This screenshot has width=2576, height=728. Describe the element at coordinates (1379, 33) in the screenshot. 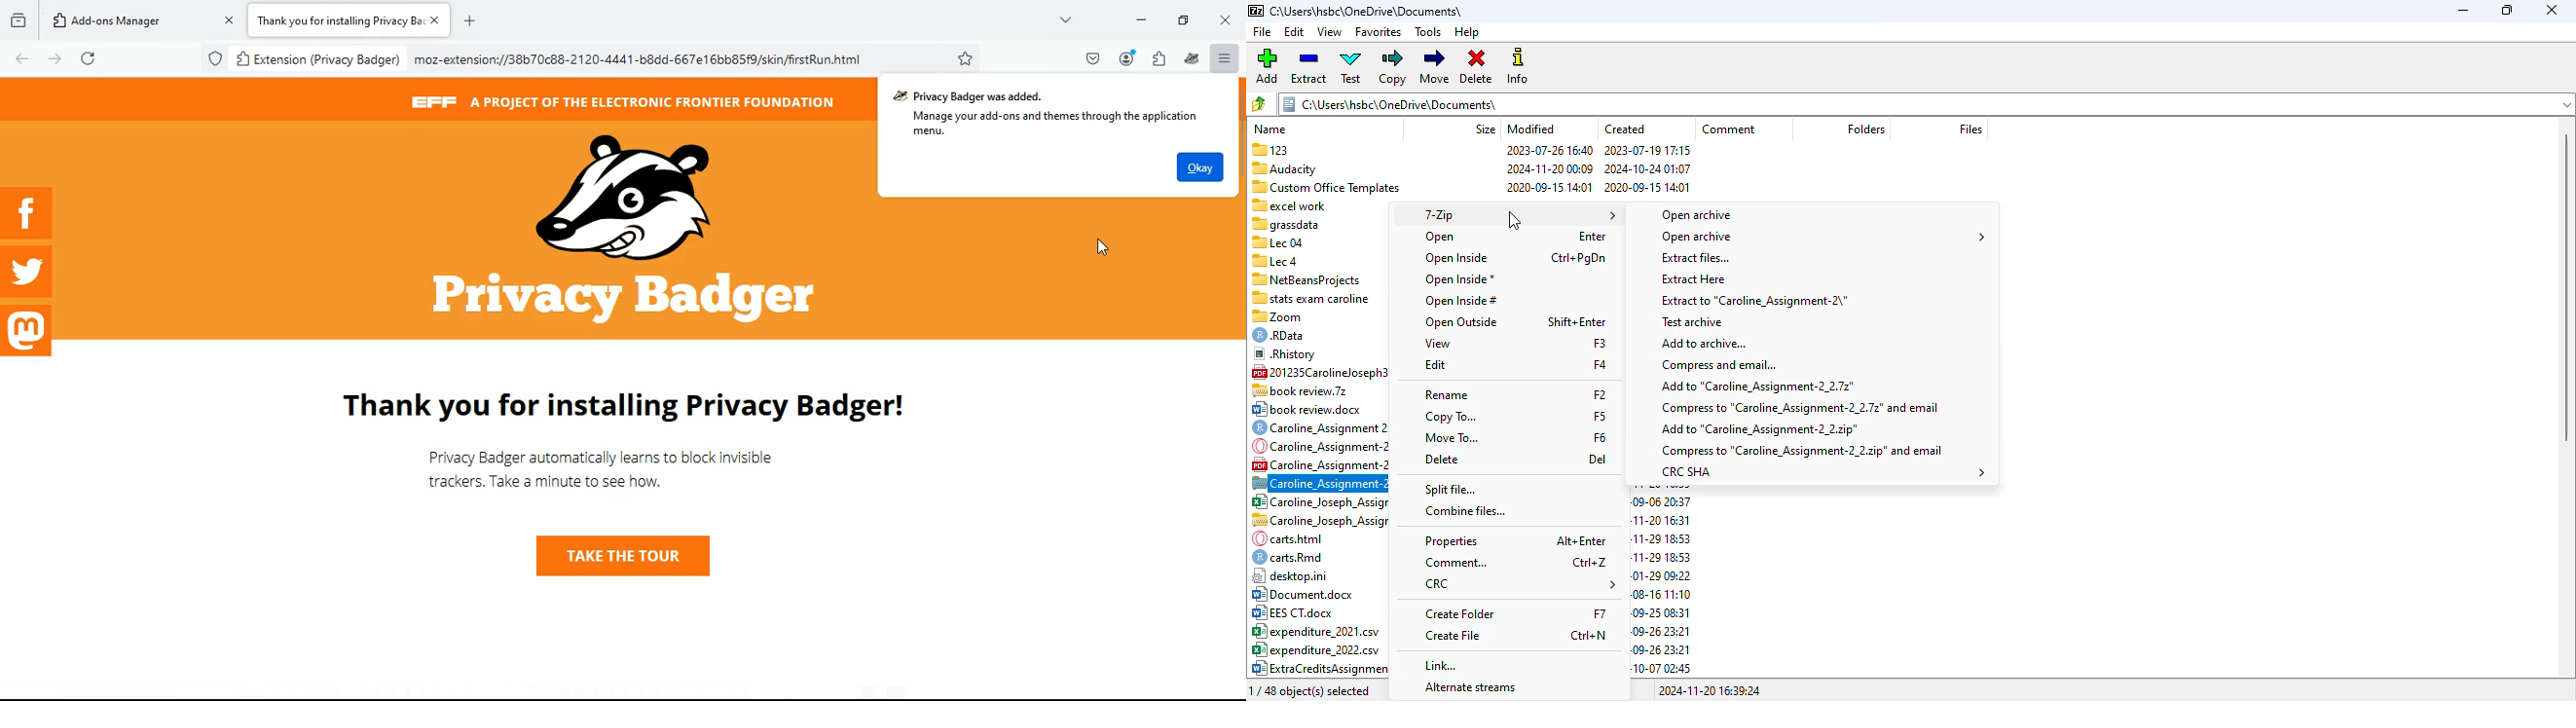

I see `favorites` at that location.